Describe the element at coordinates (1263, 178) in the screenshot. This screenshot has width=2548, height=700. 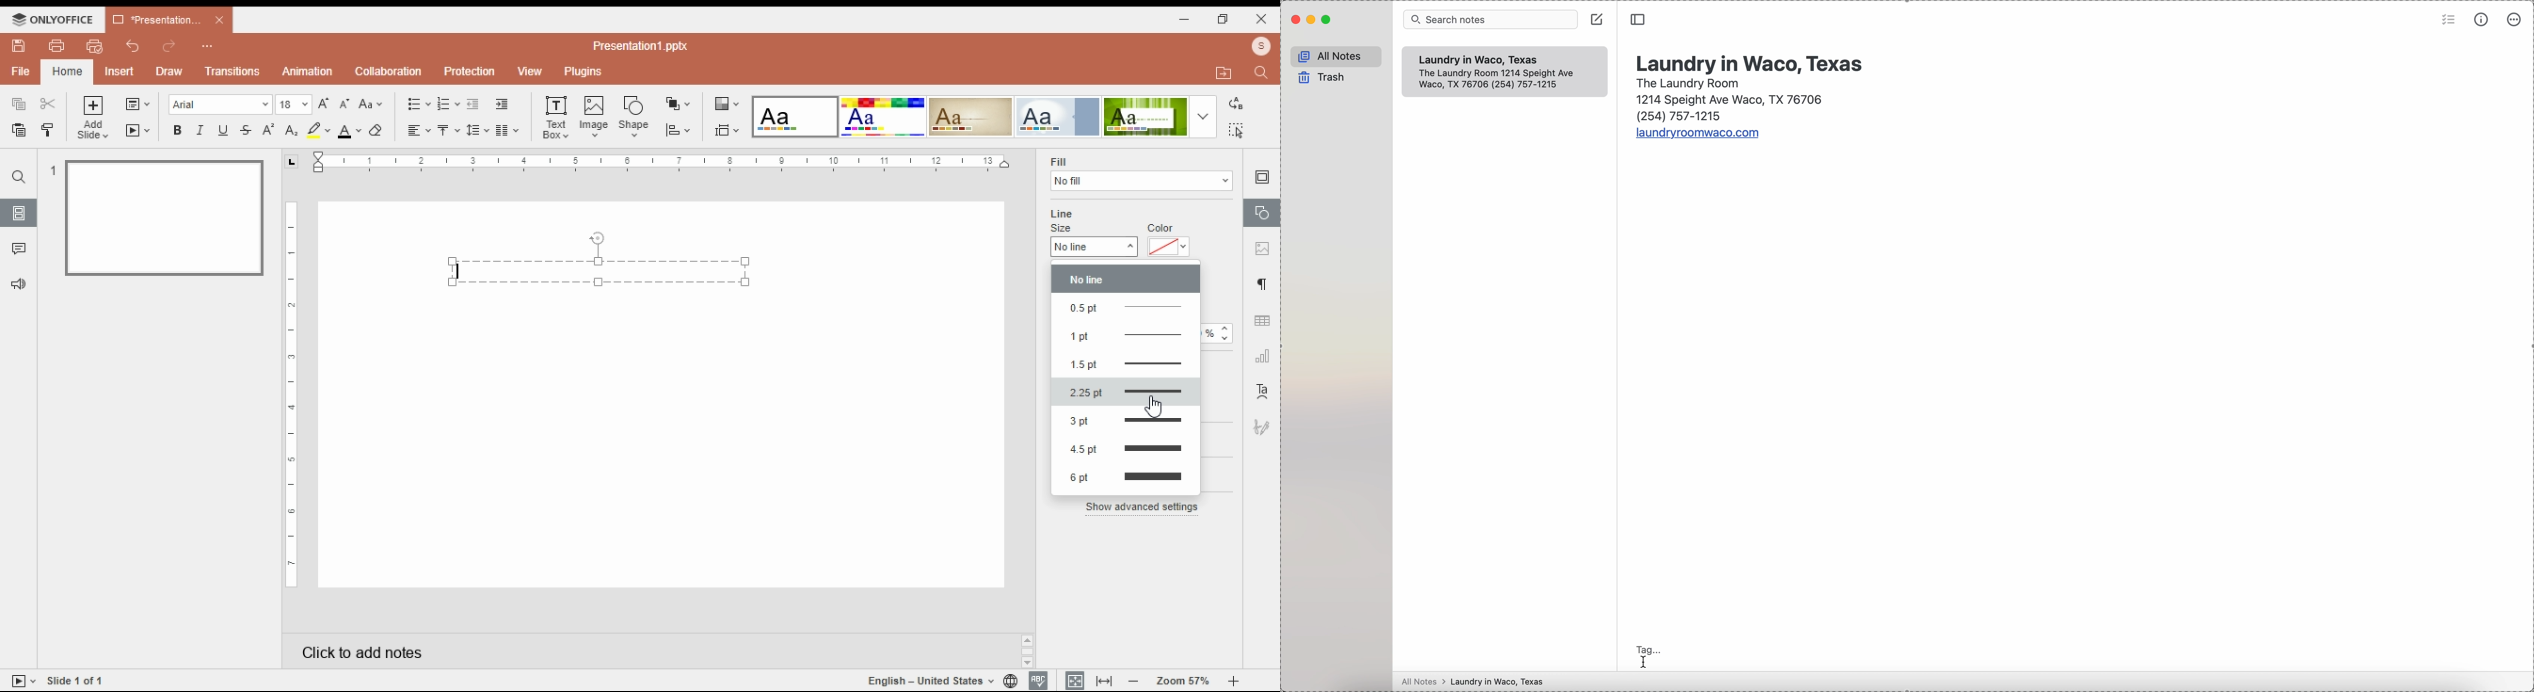
I see `slide settings` at that location.